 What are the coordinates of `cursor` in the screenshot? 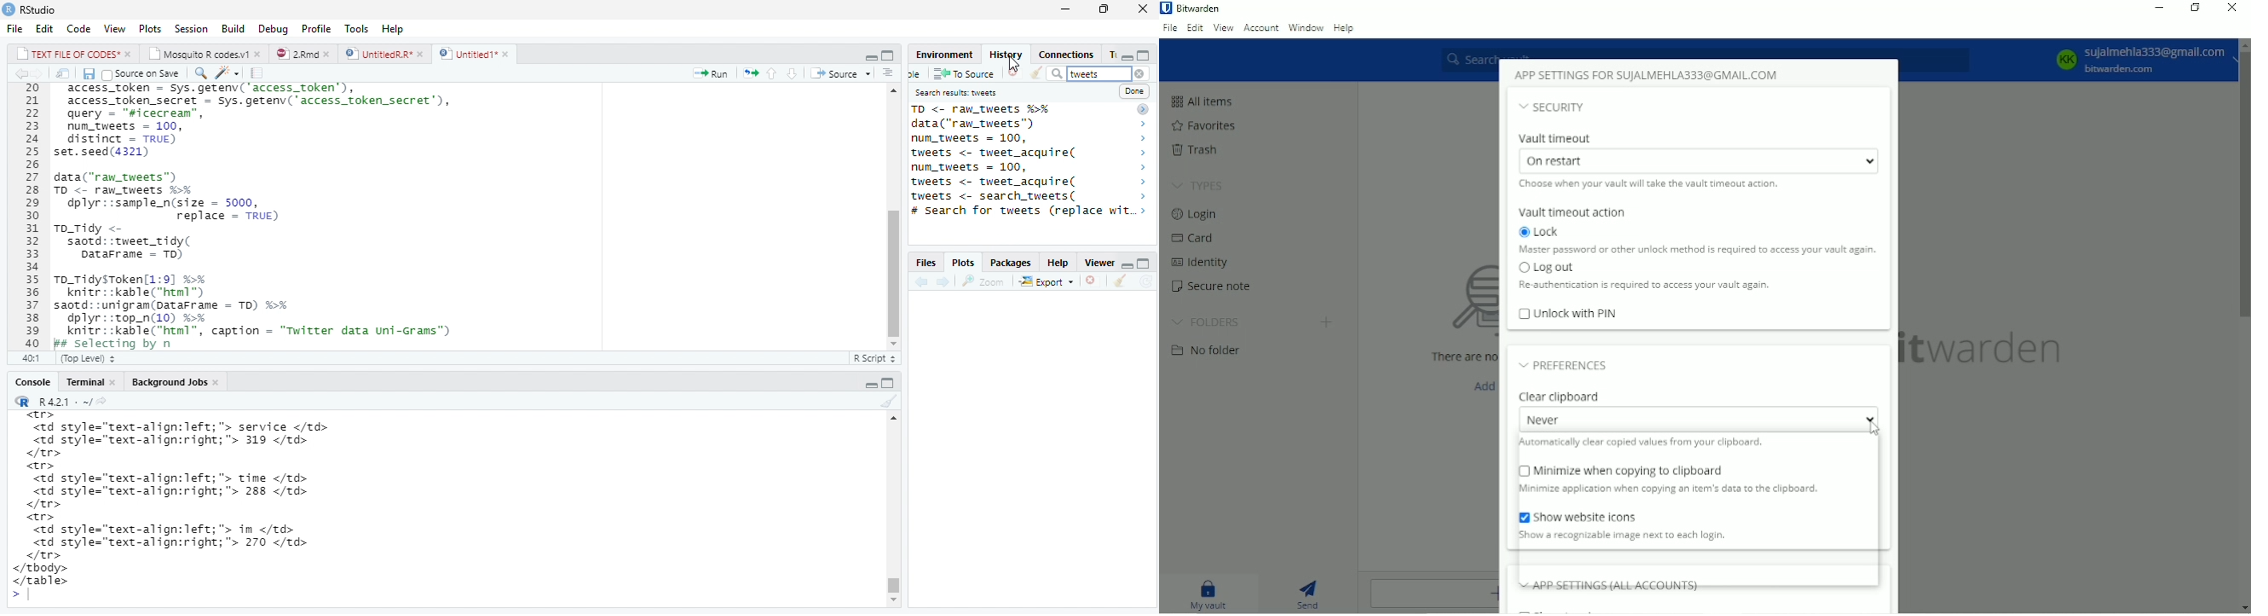 It's located at (1014, 65).